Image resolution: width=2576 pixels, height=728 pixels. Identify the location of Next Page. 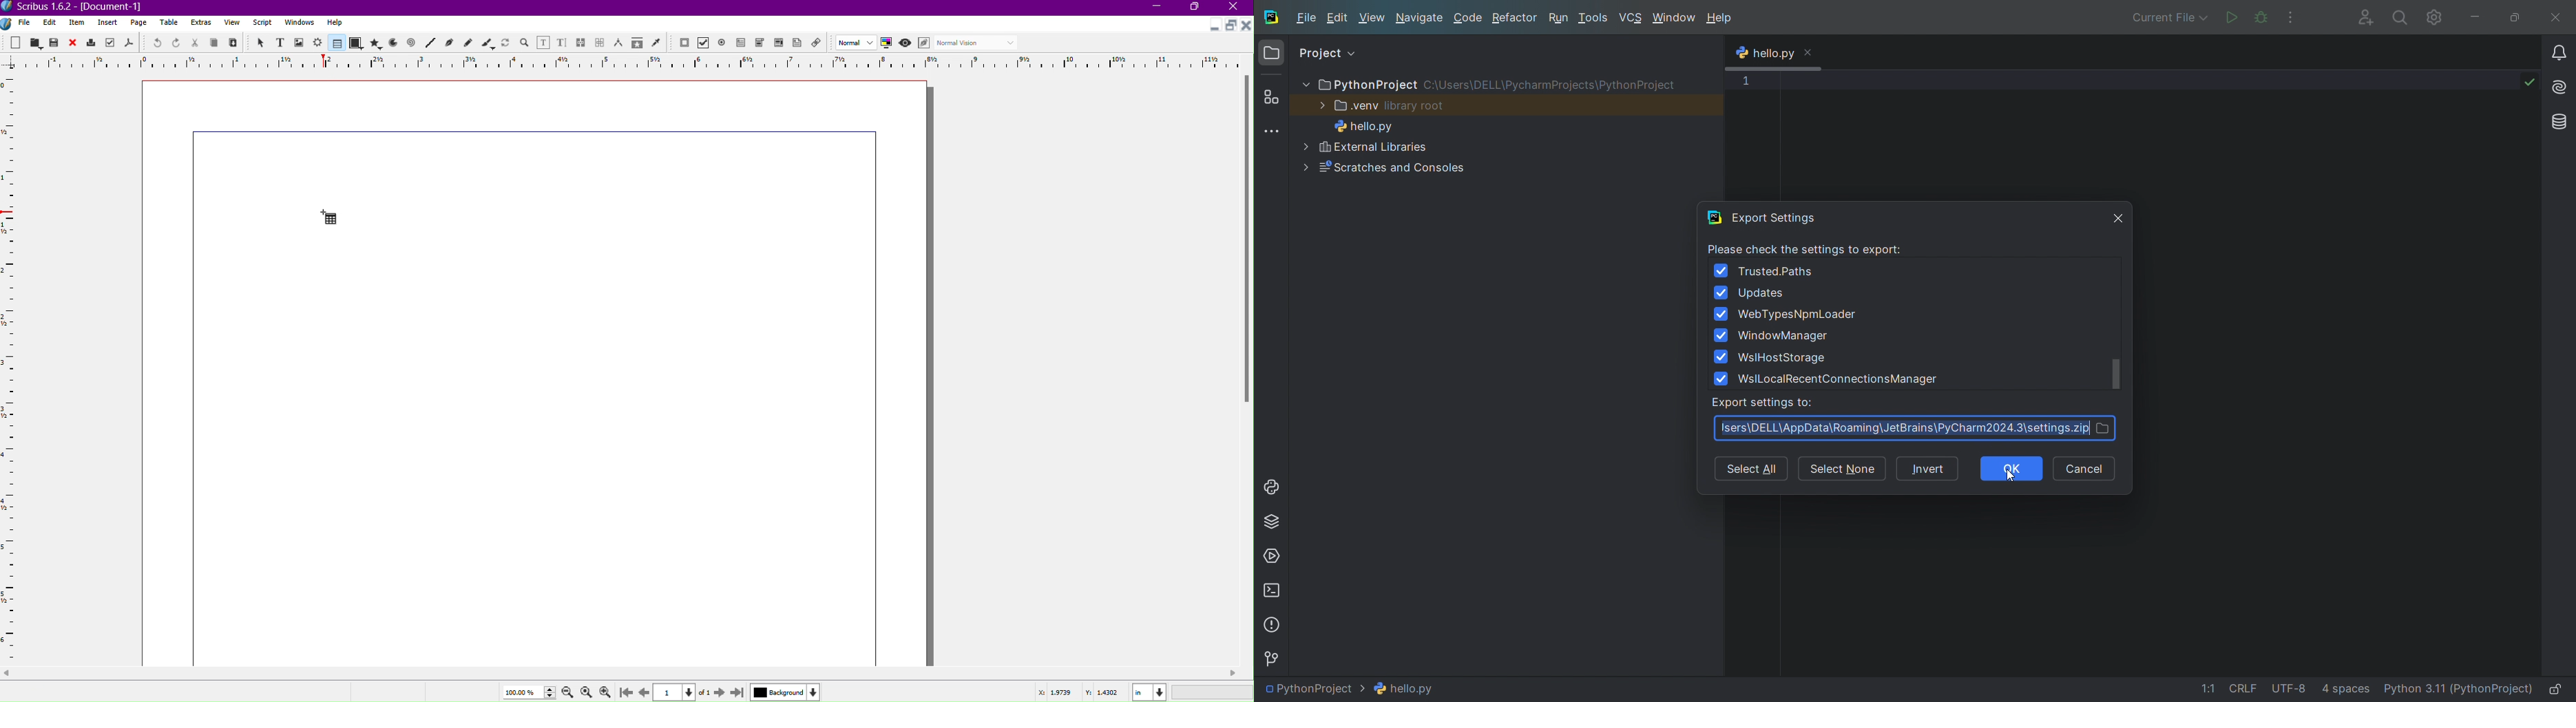
(717, 692).